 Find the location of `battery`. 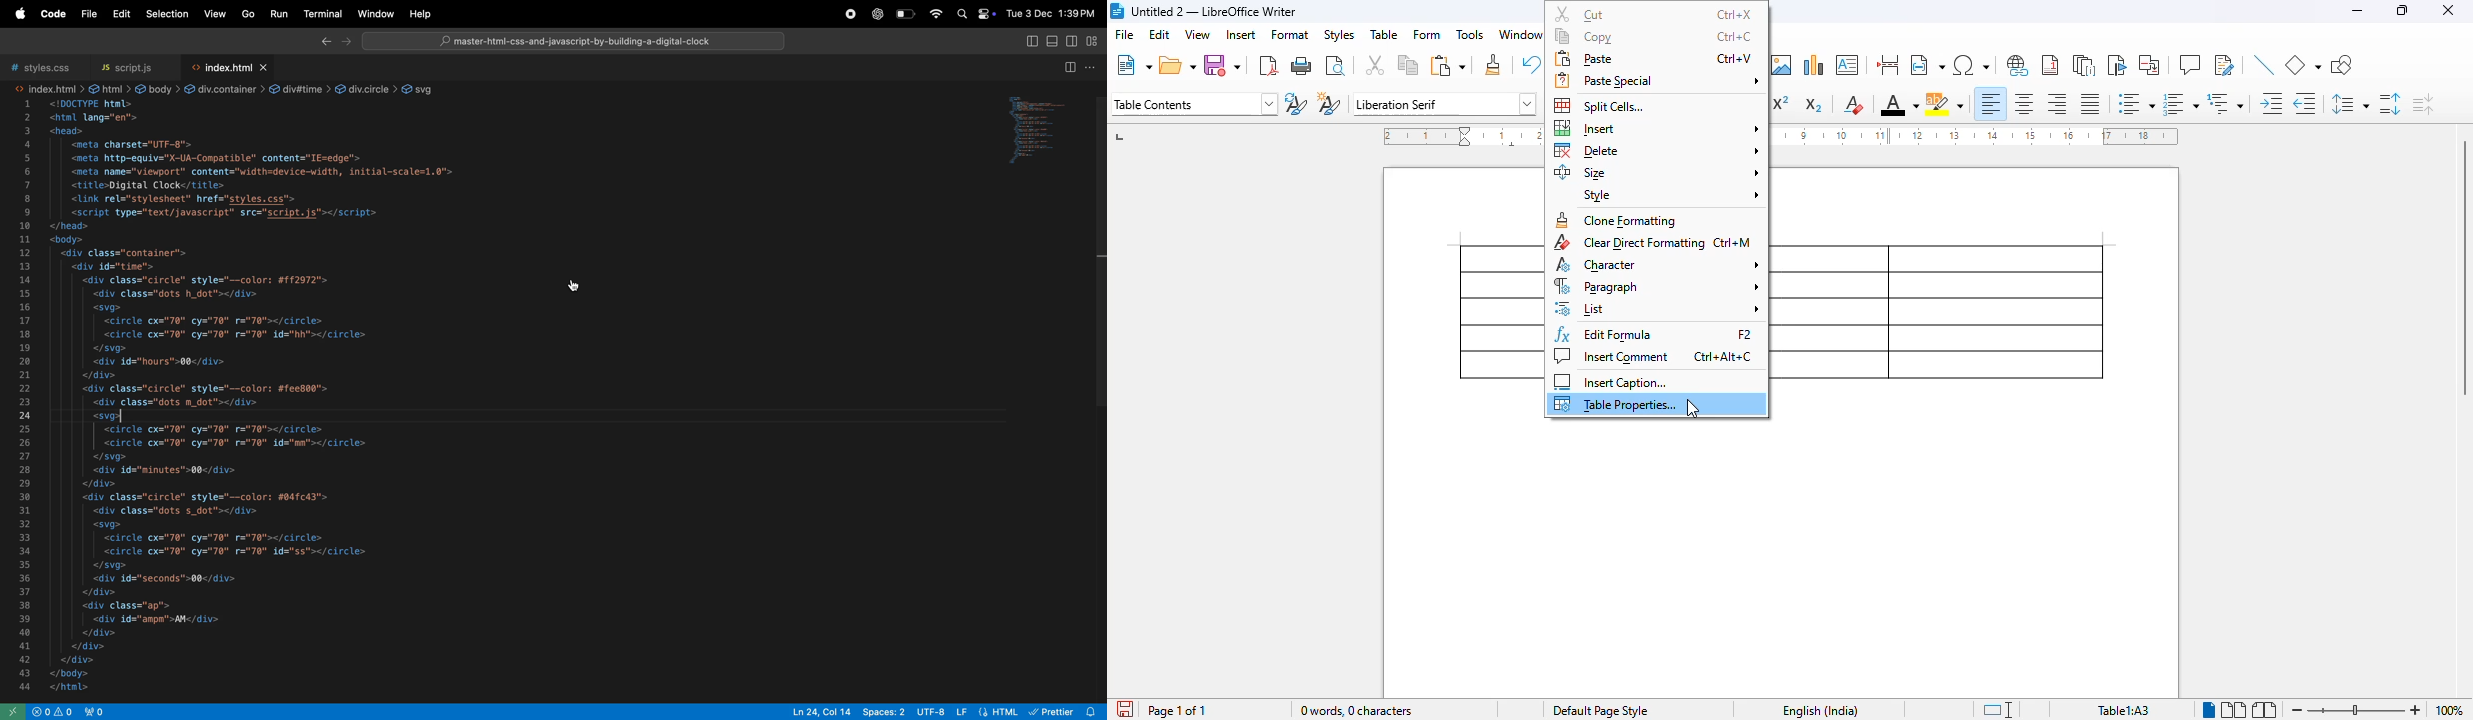

battery is located at coordinates (906, 15).